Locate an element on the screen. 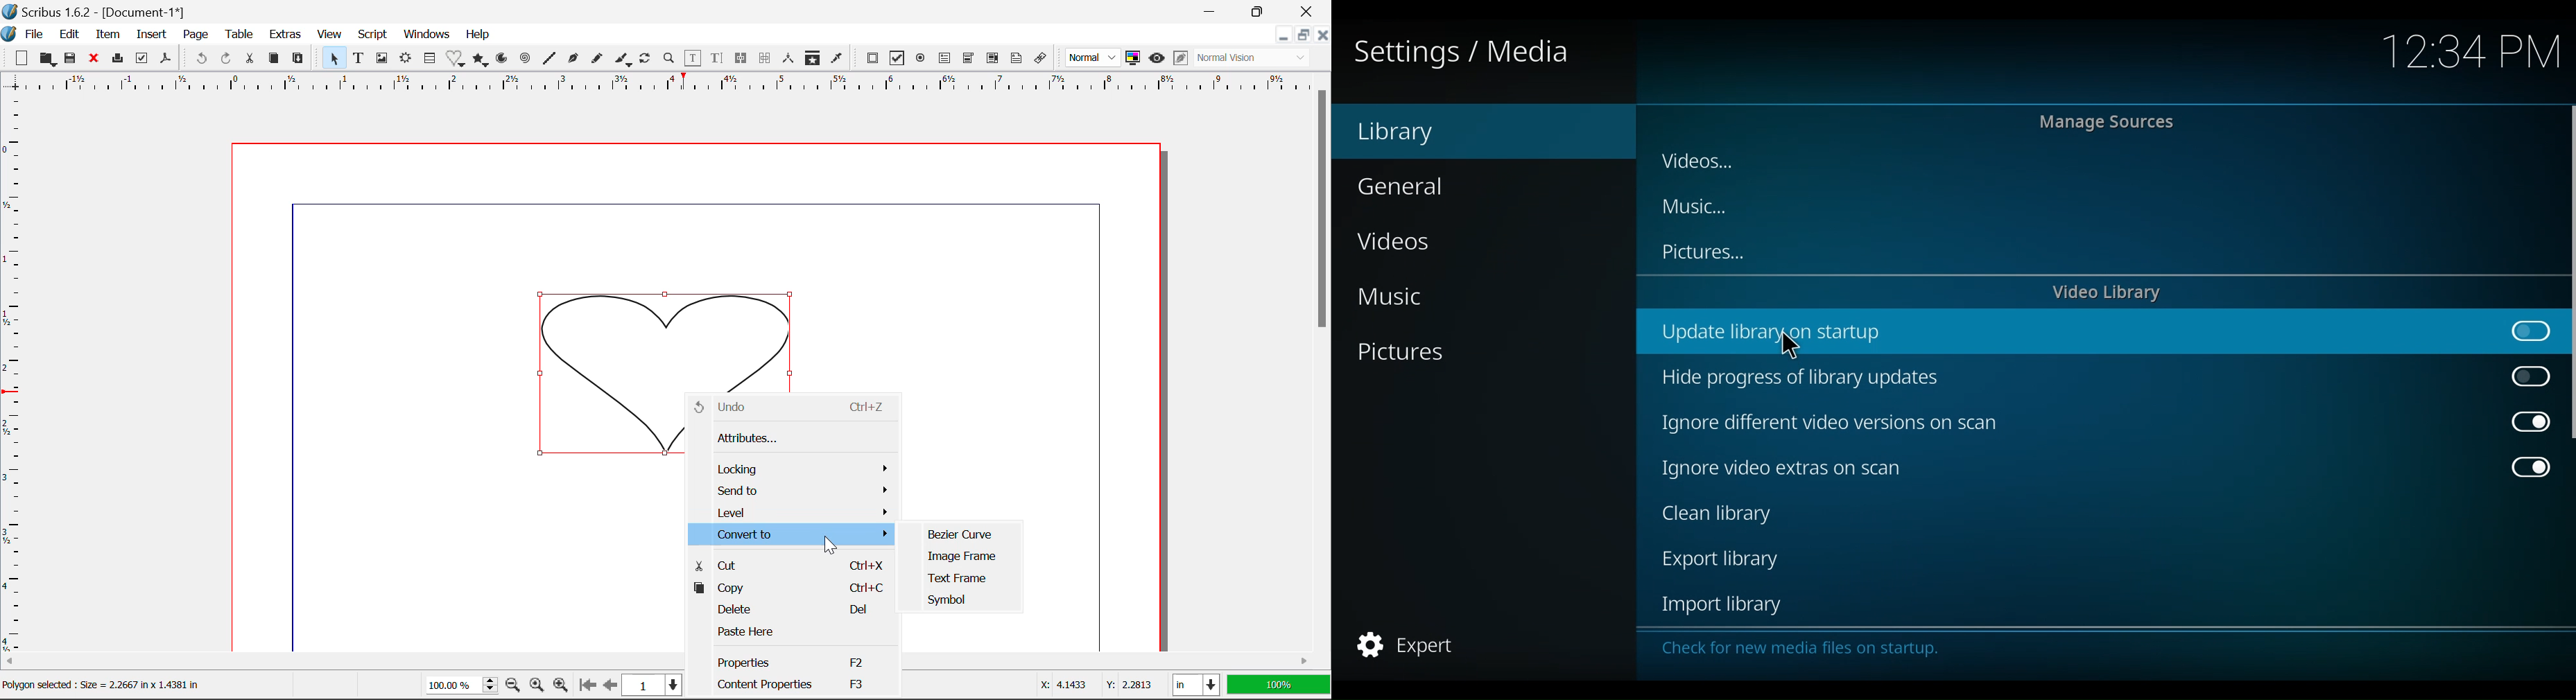 The image size is (2576, 700). Expert is located at coordinates (1403, 644).